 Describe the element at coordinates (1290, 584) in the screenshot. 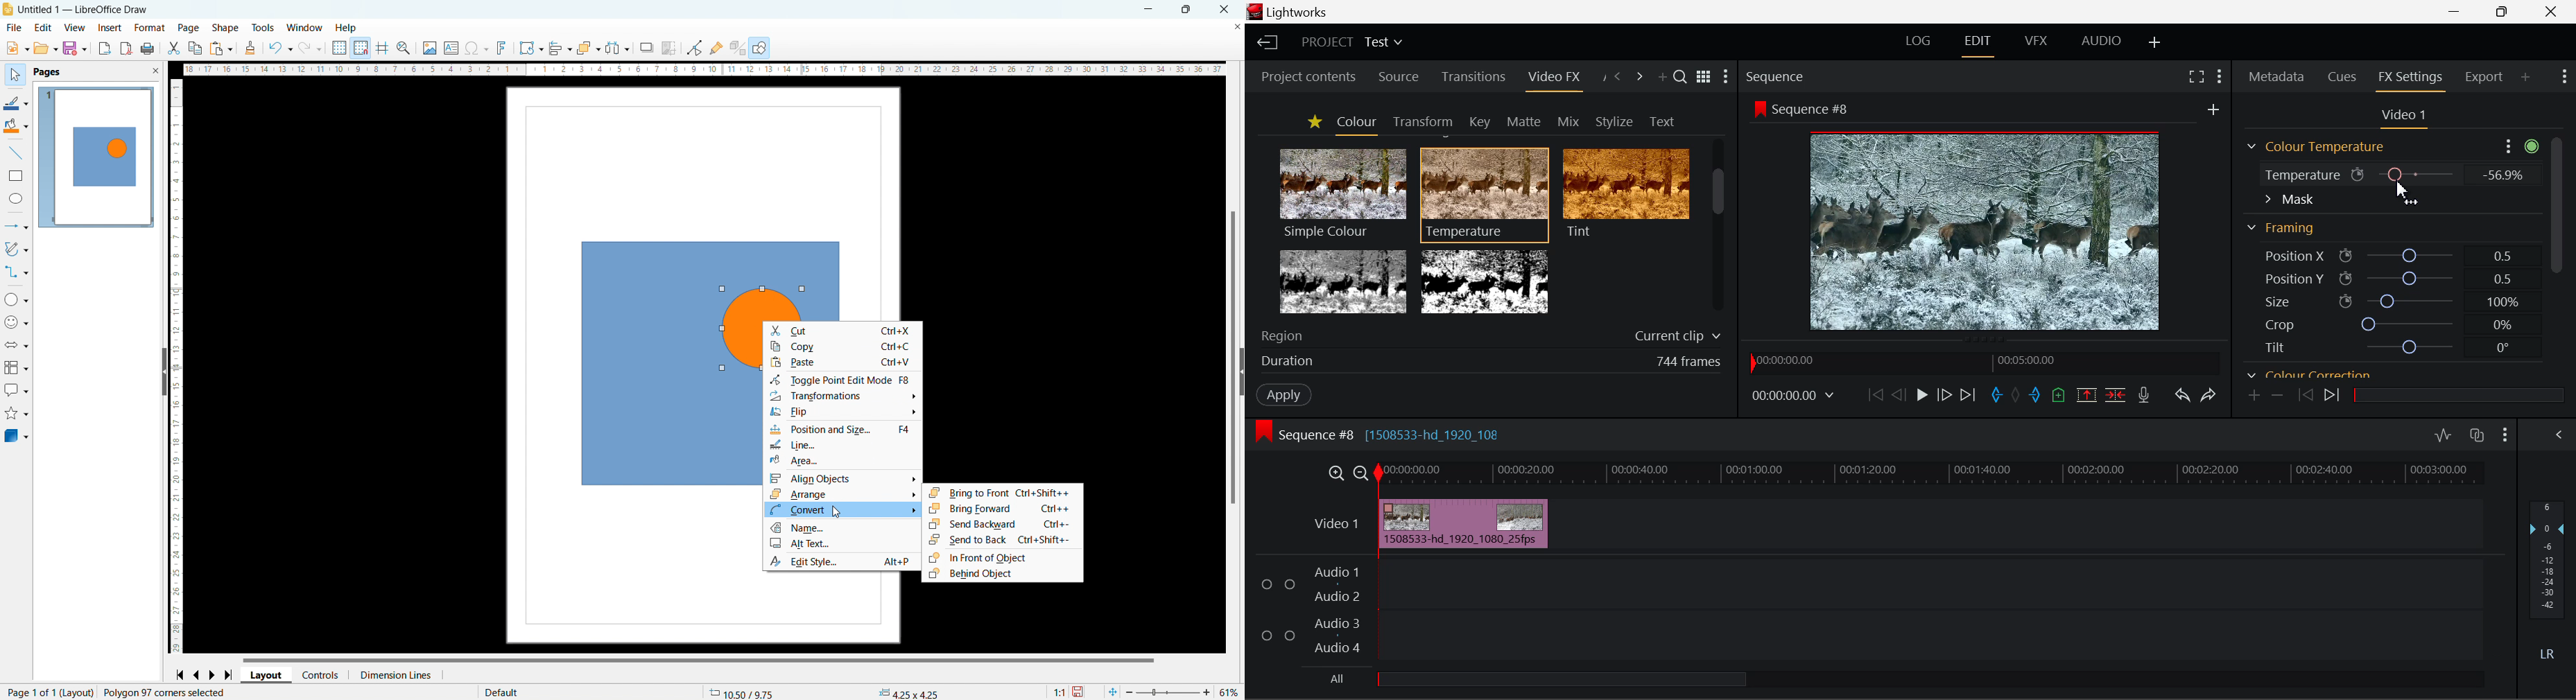

I see `Checkbox` at that location.